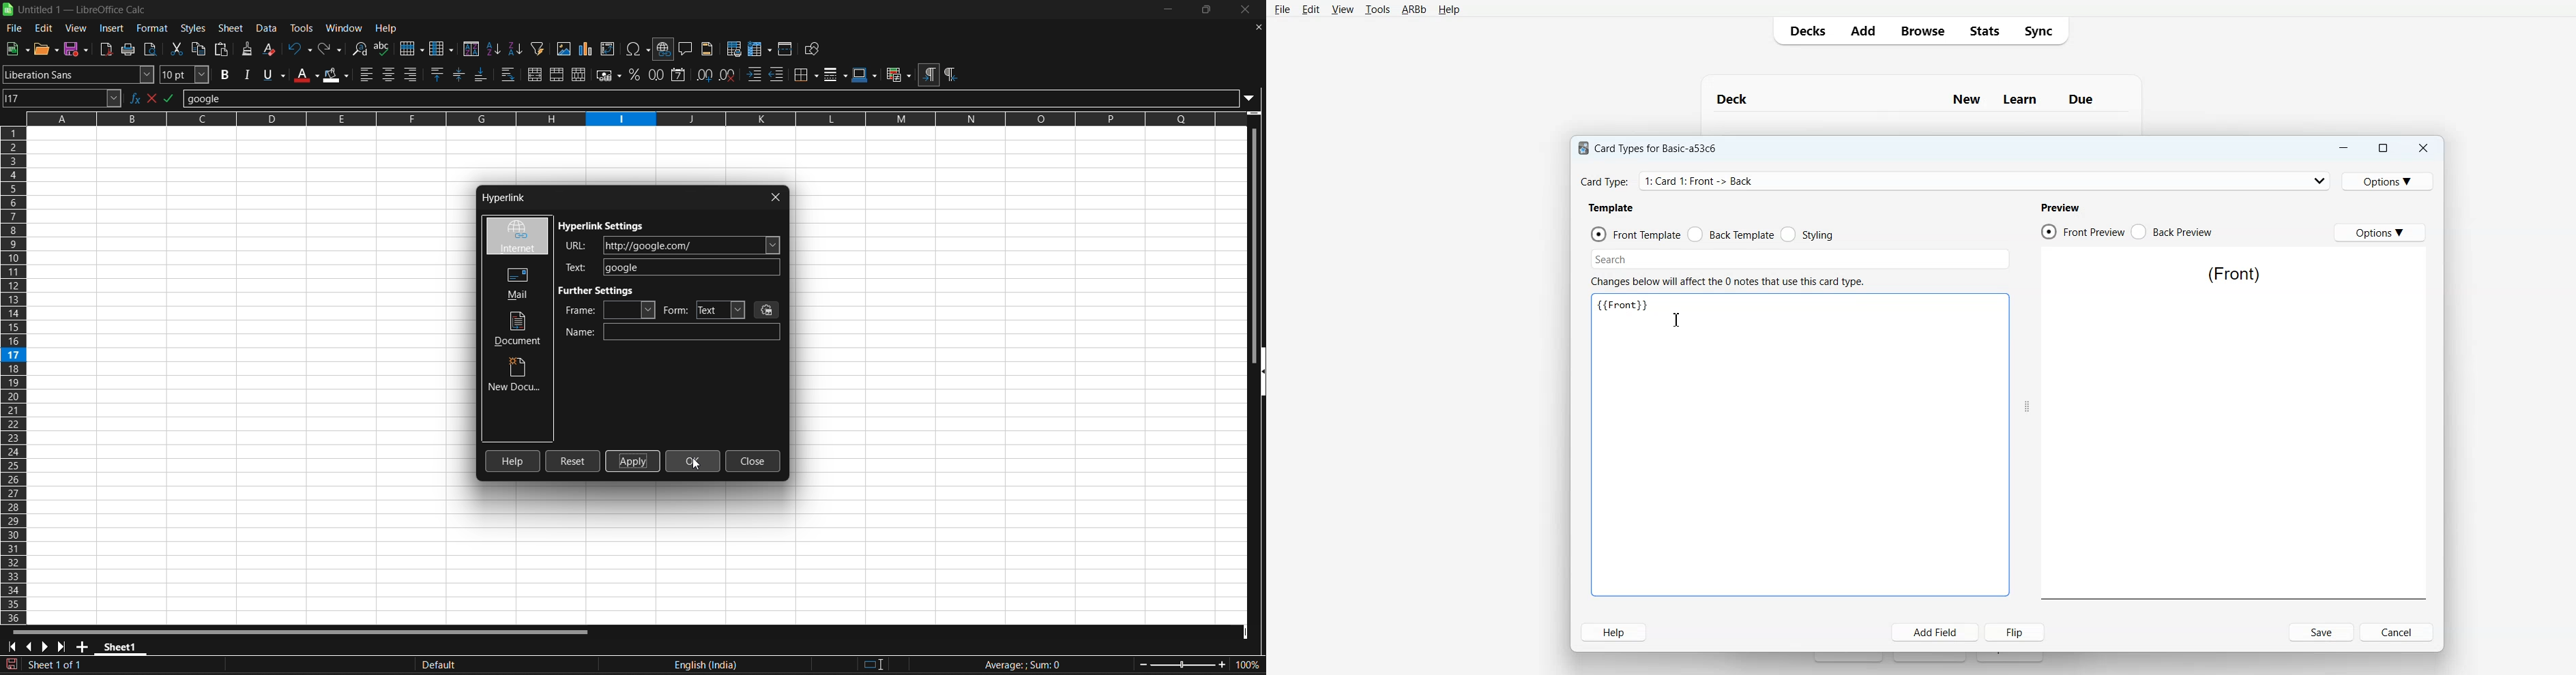  I want to click on help, so click(386, 27).